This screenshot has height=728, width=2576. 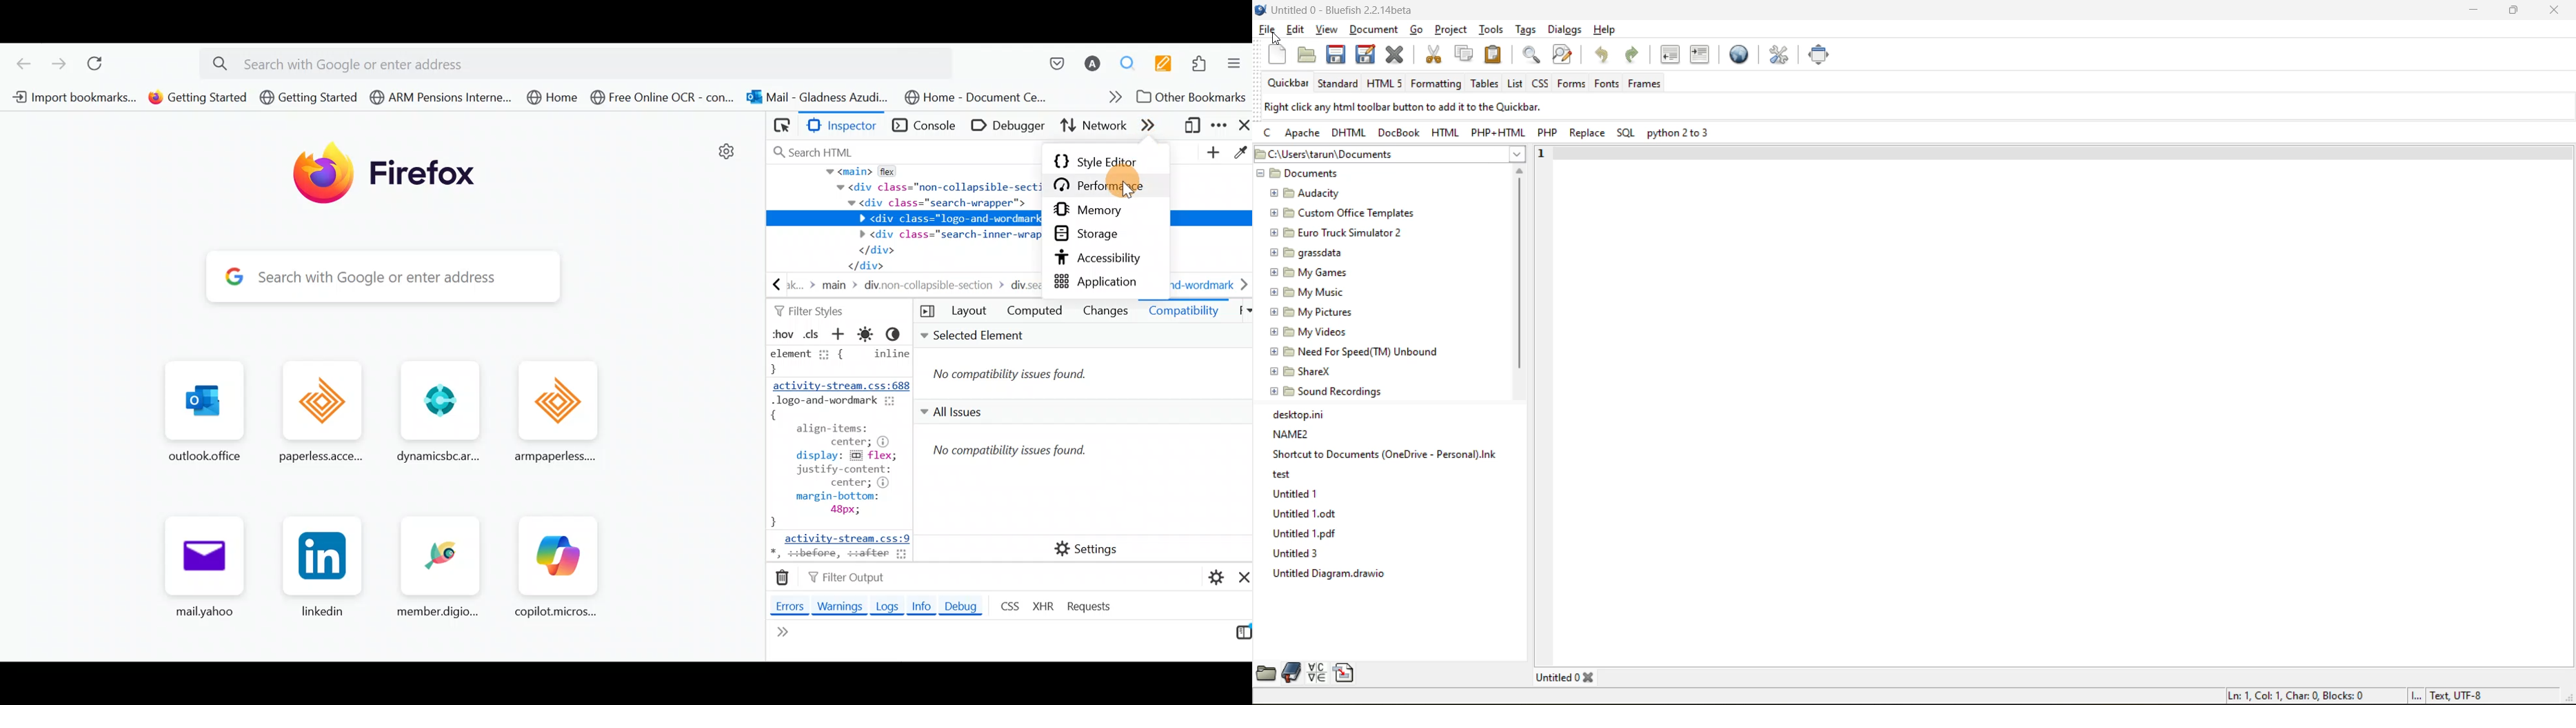 I want to click on Customize developer tools & get help, so click(x=1221, y=127).